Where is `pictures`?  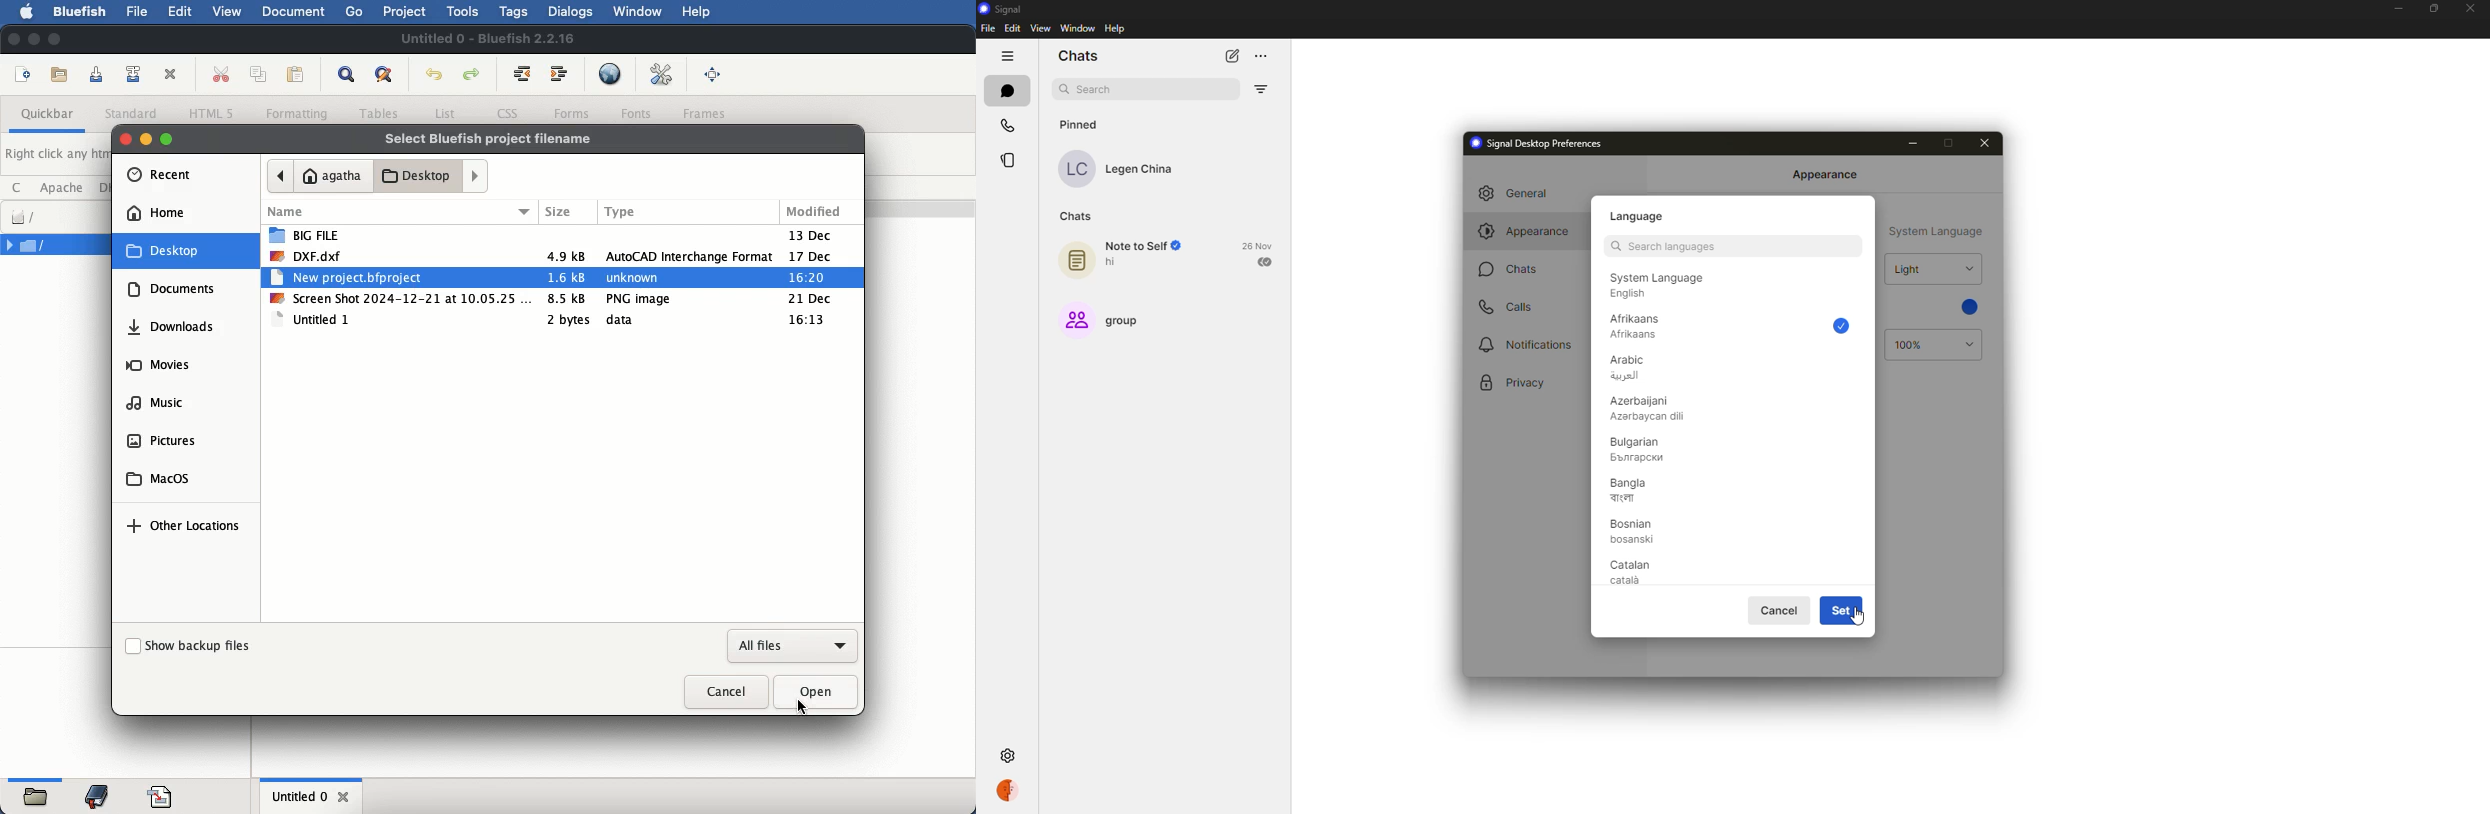
pictures is located at coordinates (162, 441).